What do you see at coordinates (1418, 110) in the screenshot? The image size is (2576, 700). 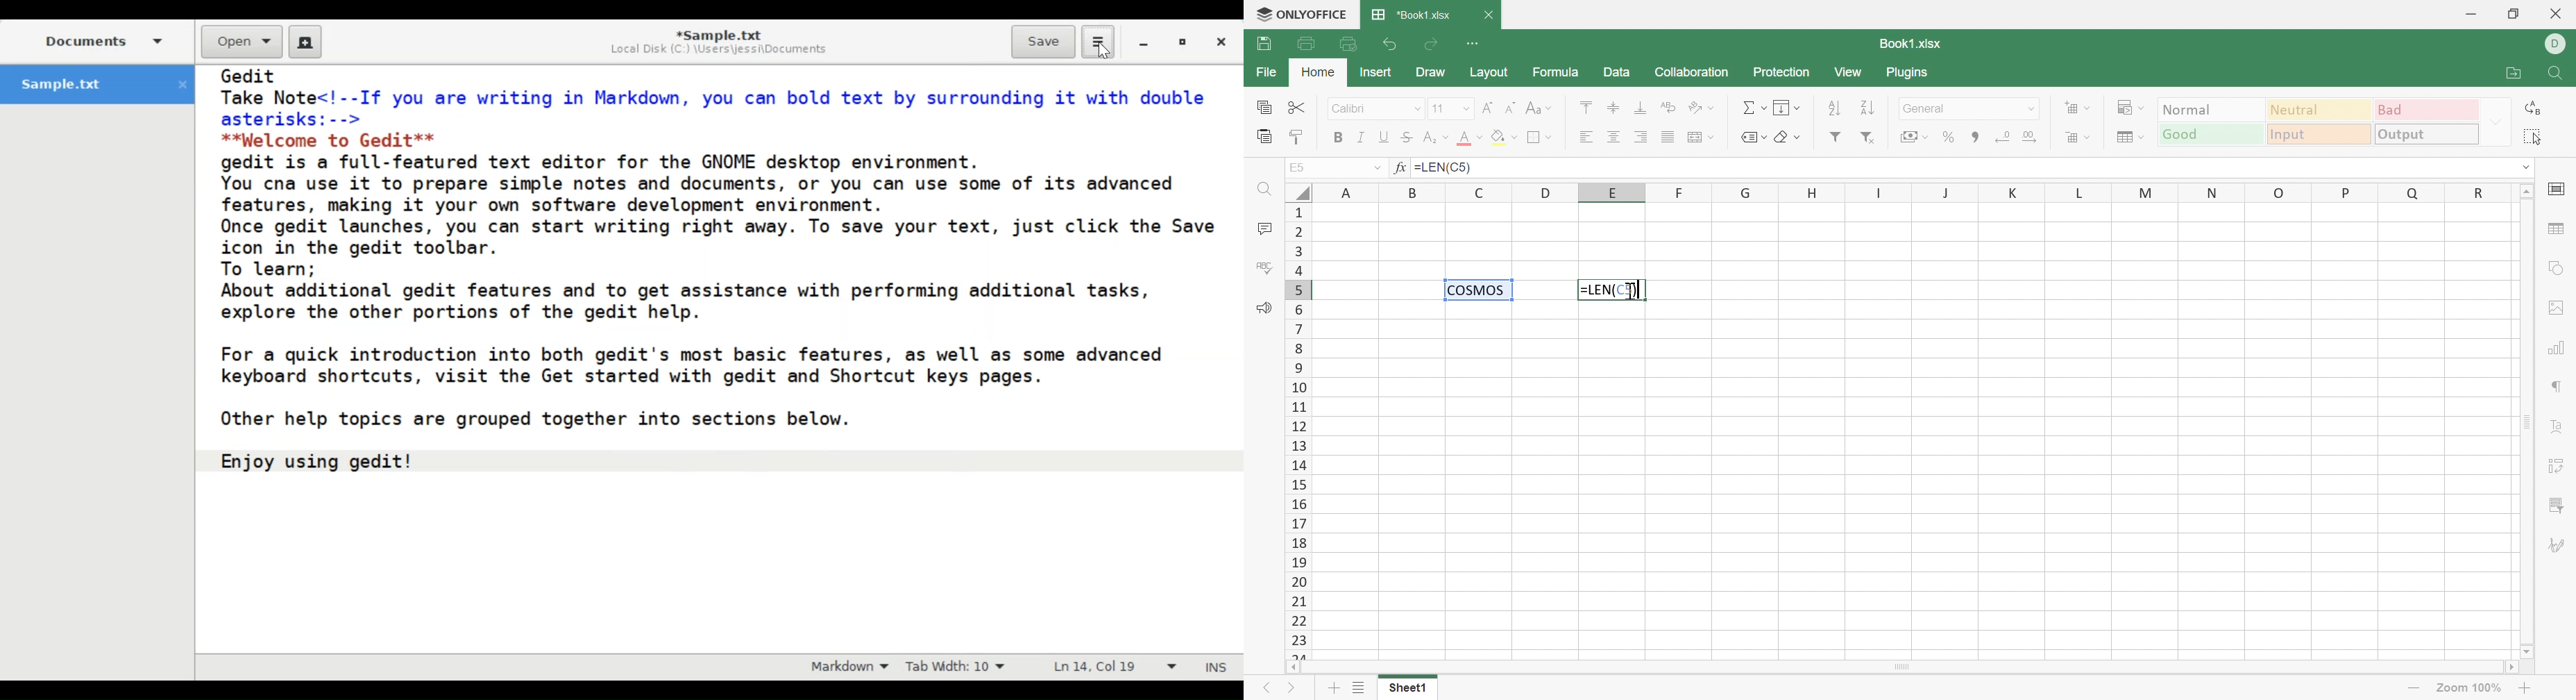 I see `Drop down` at bounding box center [1418, 110].